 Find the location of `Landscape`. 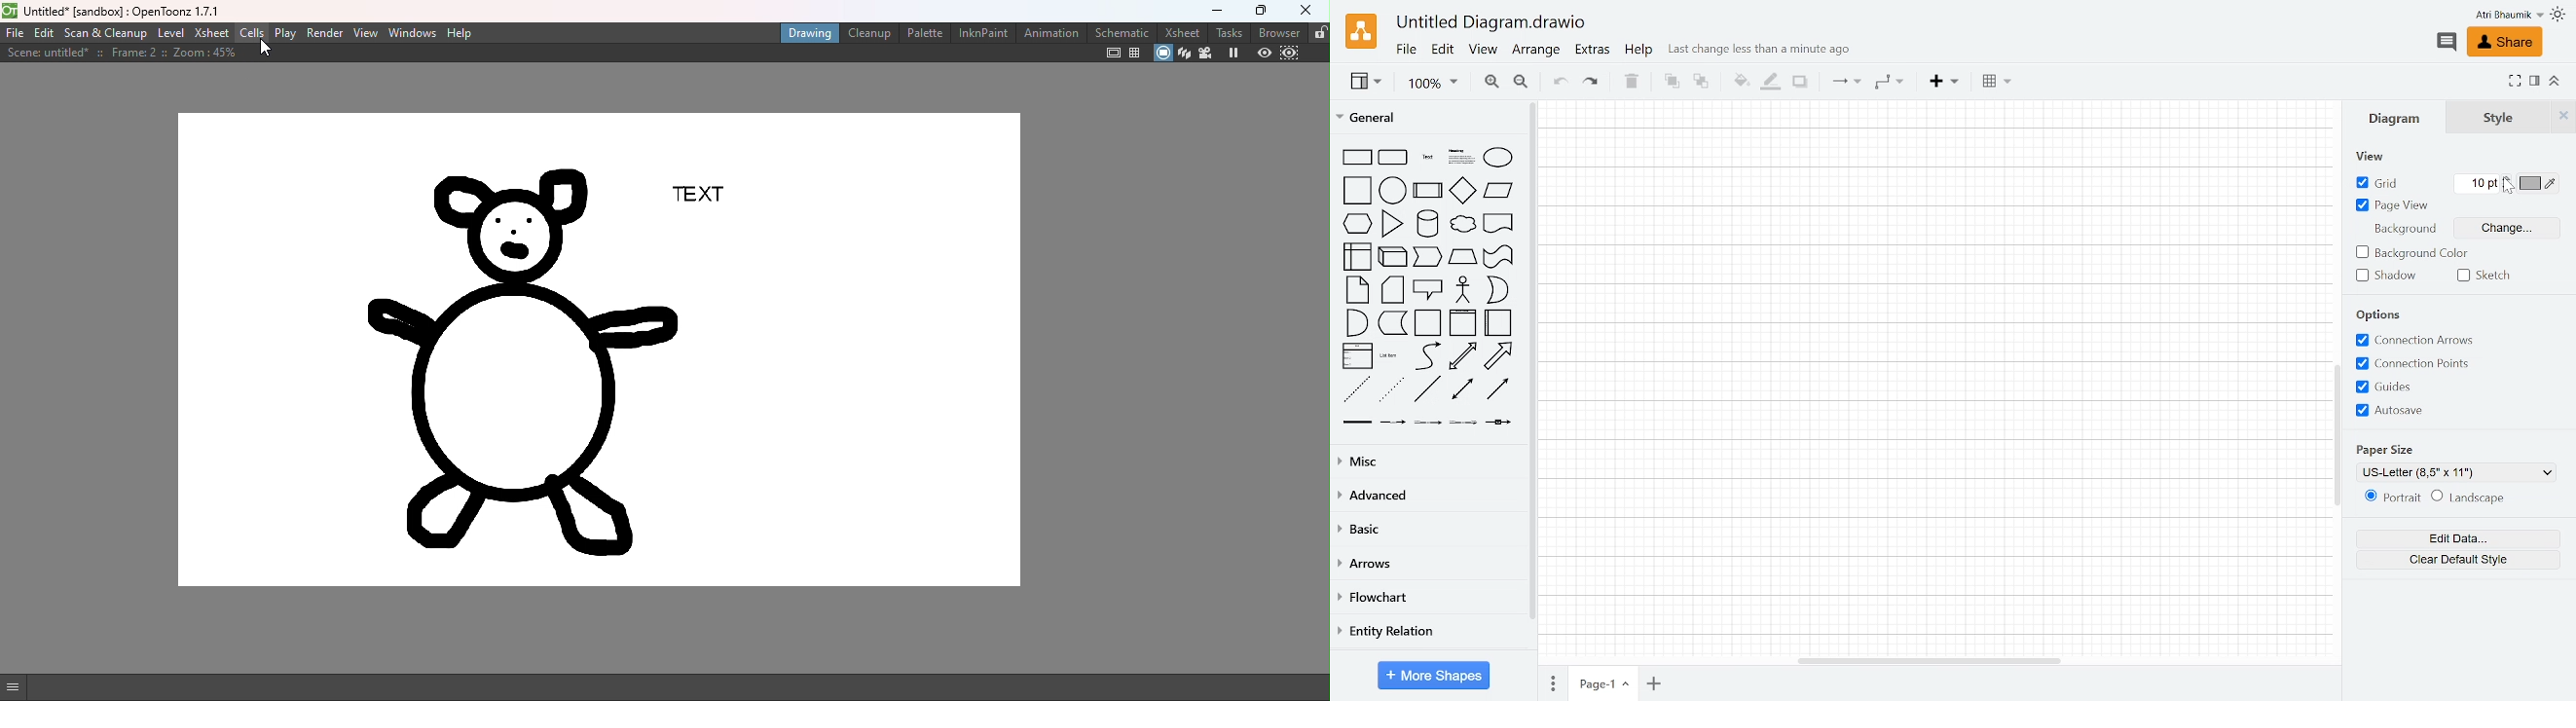

Landscape is located at coordinates (2470, 498).